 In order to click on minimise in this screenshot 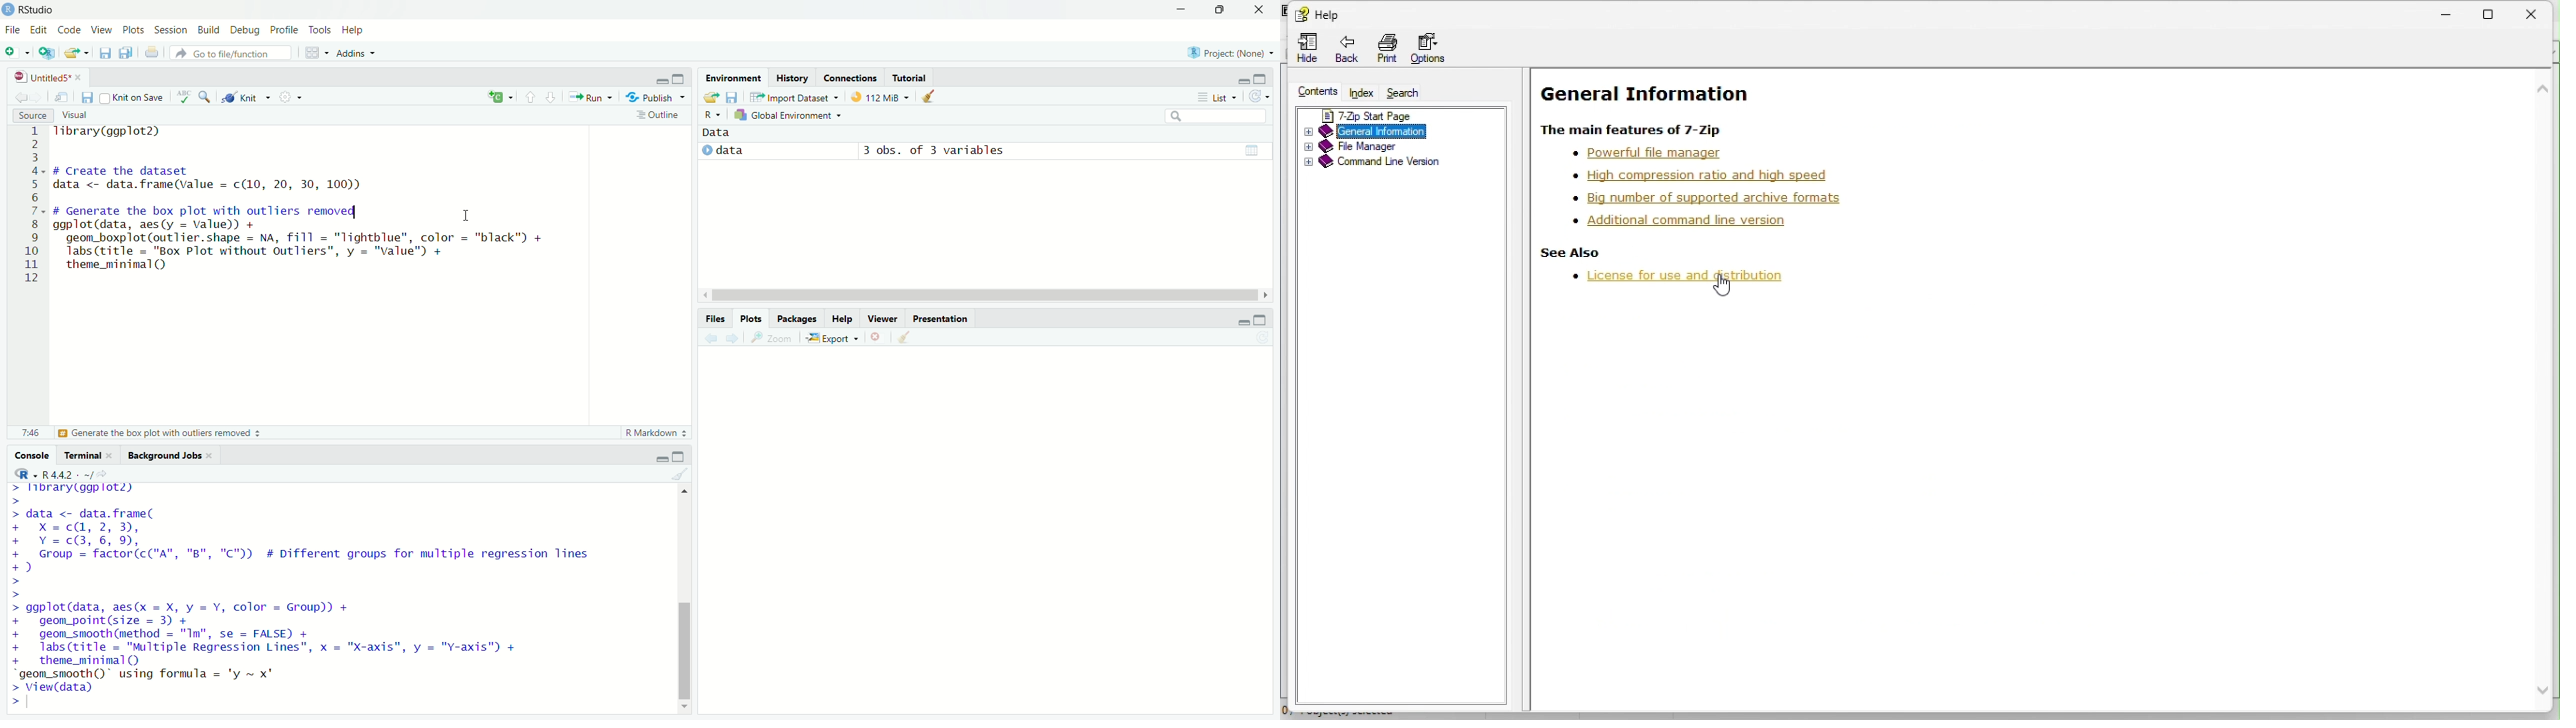, I will do `click(663, 455)`.